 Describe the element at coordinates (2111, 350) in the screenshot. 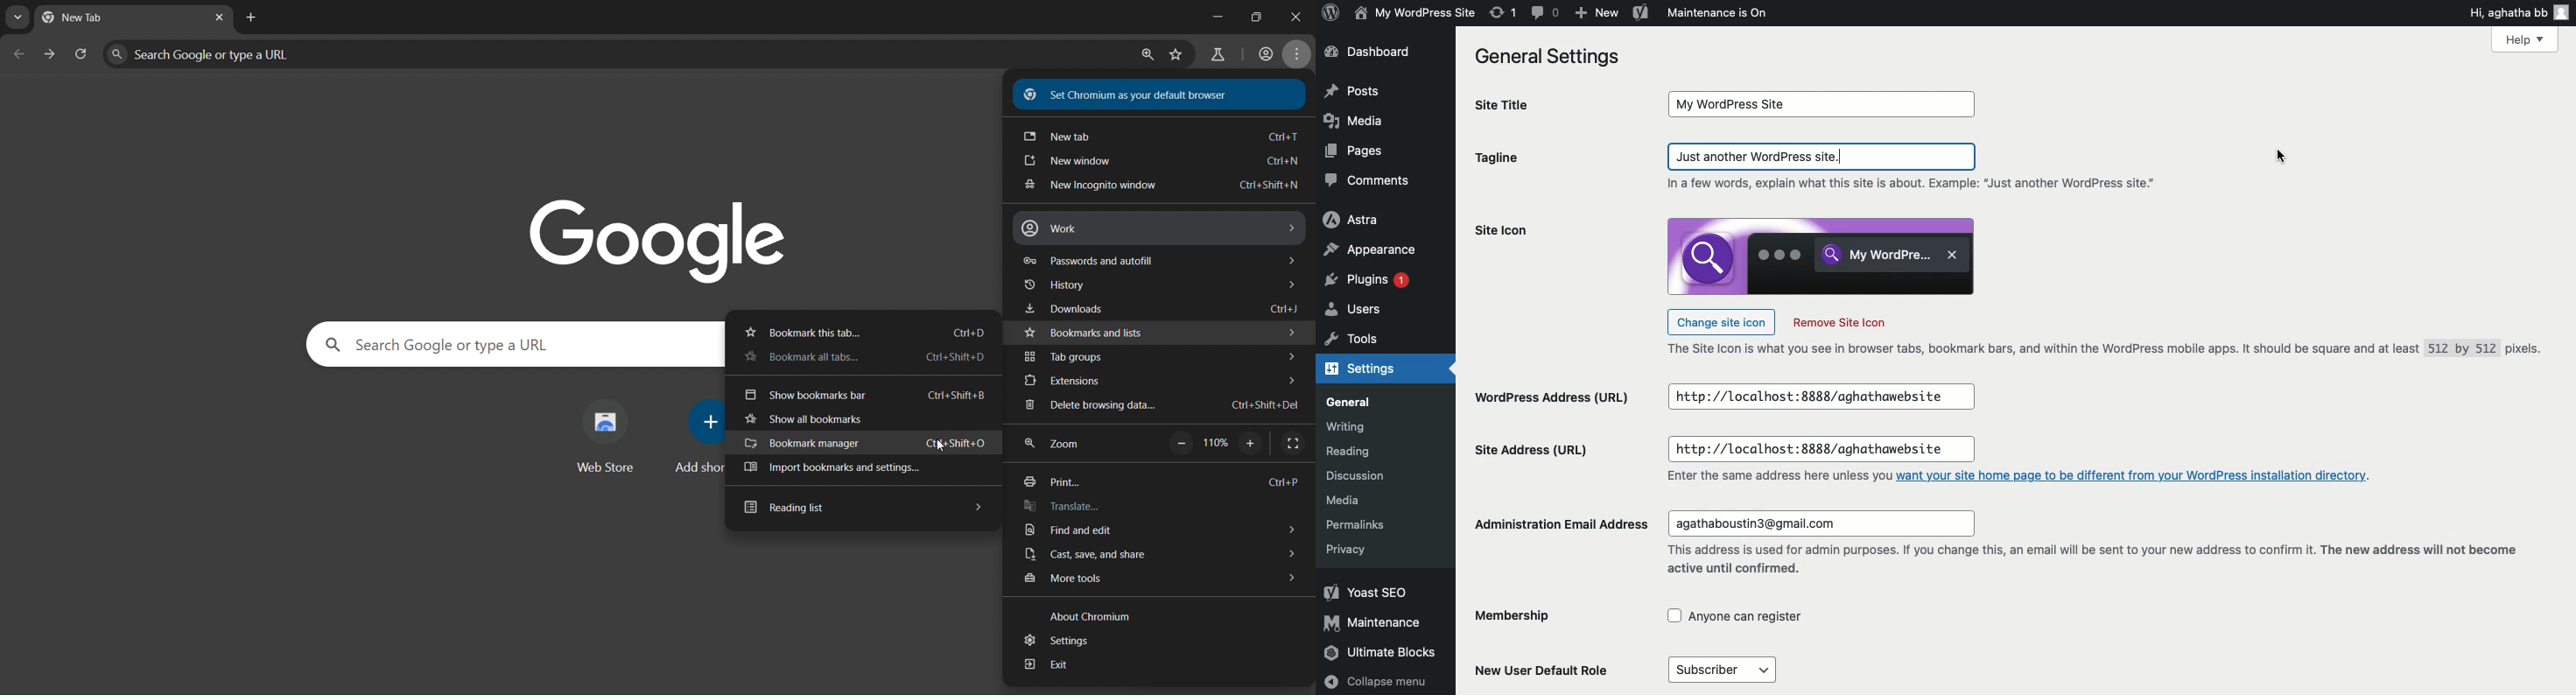

I see `Text` at that location.